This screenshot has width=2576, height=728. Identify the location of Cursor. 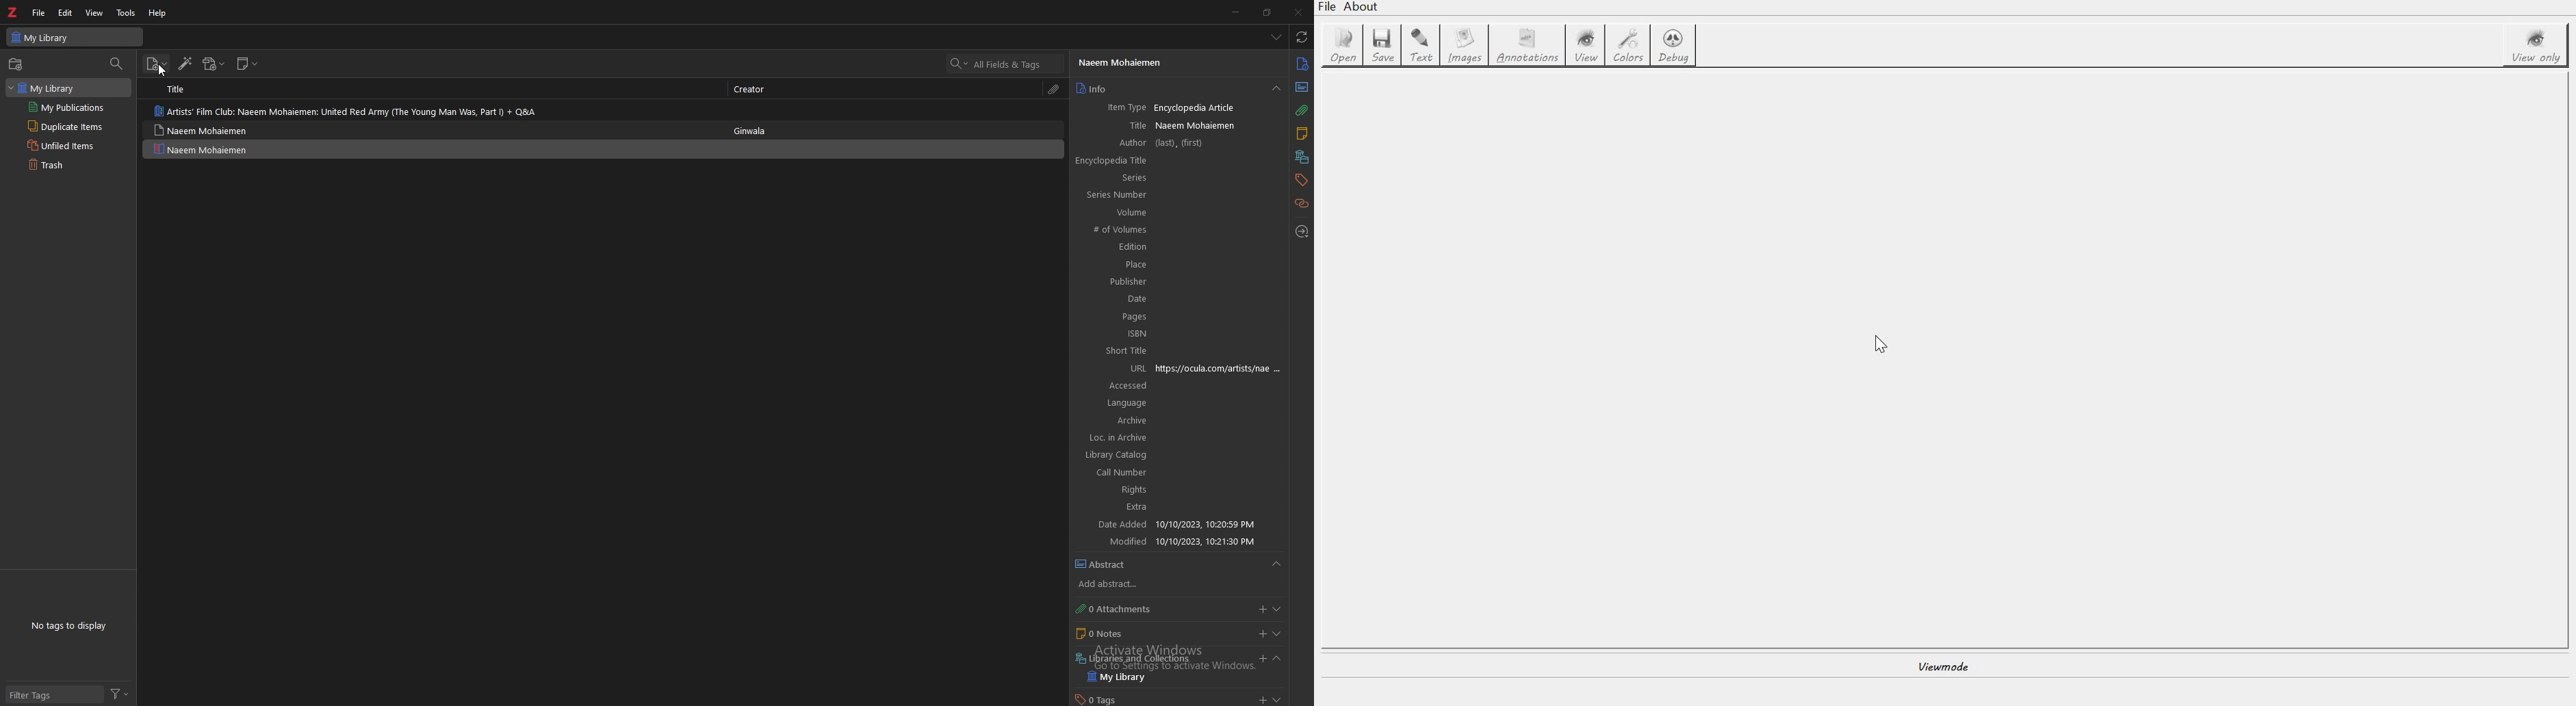
(167, 71).